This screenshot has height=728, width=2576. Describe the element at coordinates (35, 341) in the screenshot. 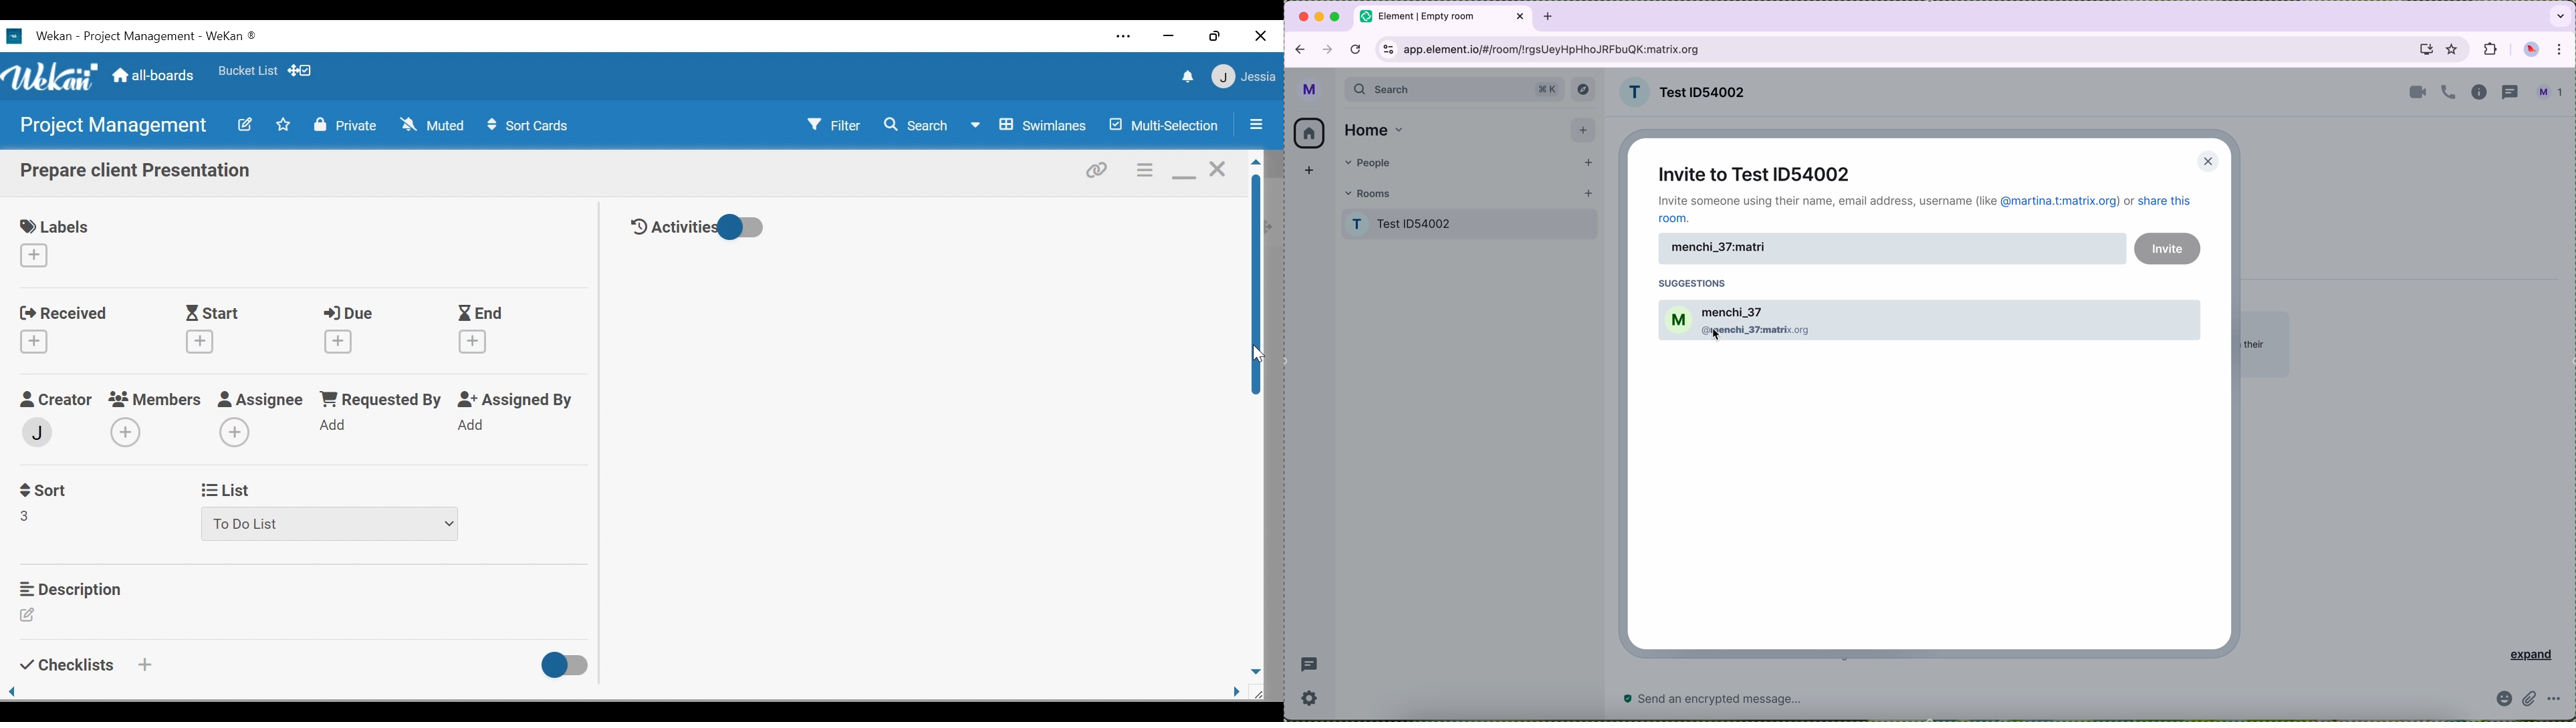

I see `Create Received Date` at that location.